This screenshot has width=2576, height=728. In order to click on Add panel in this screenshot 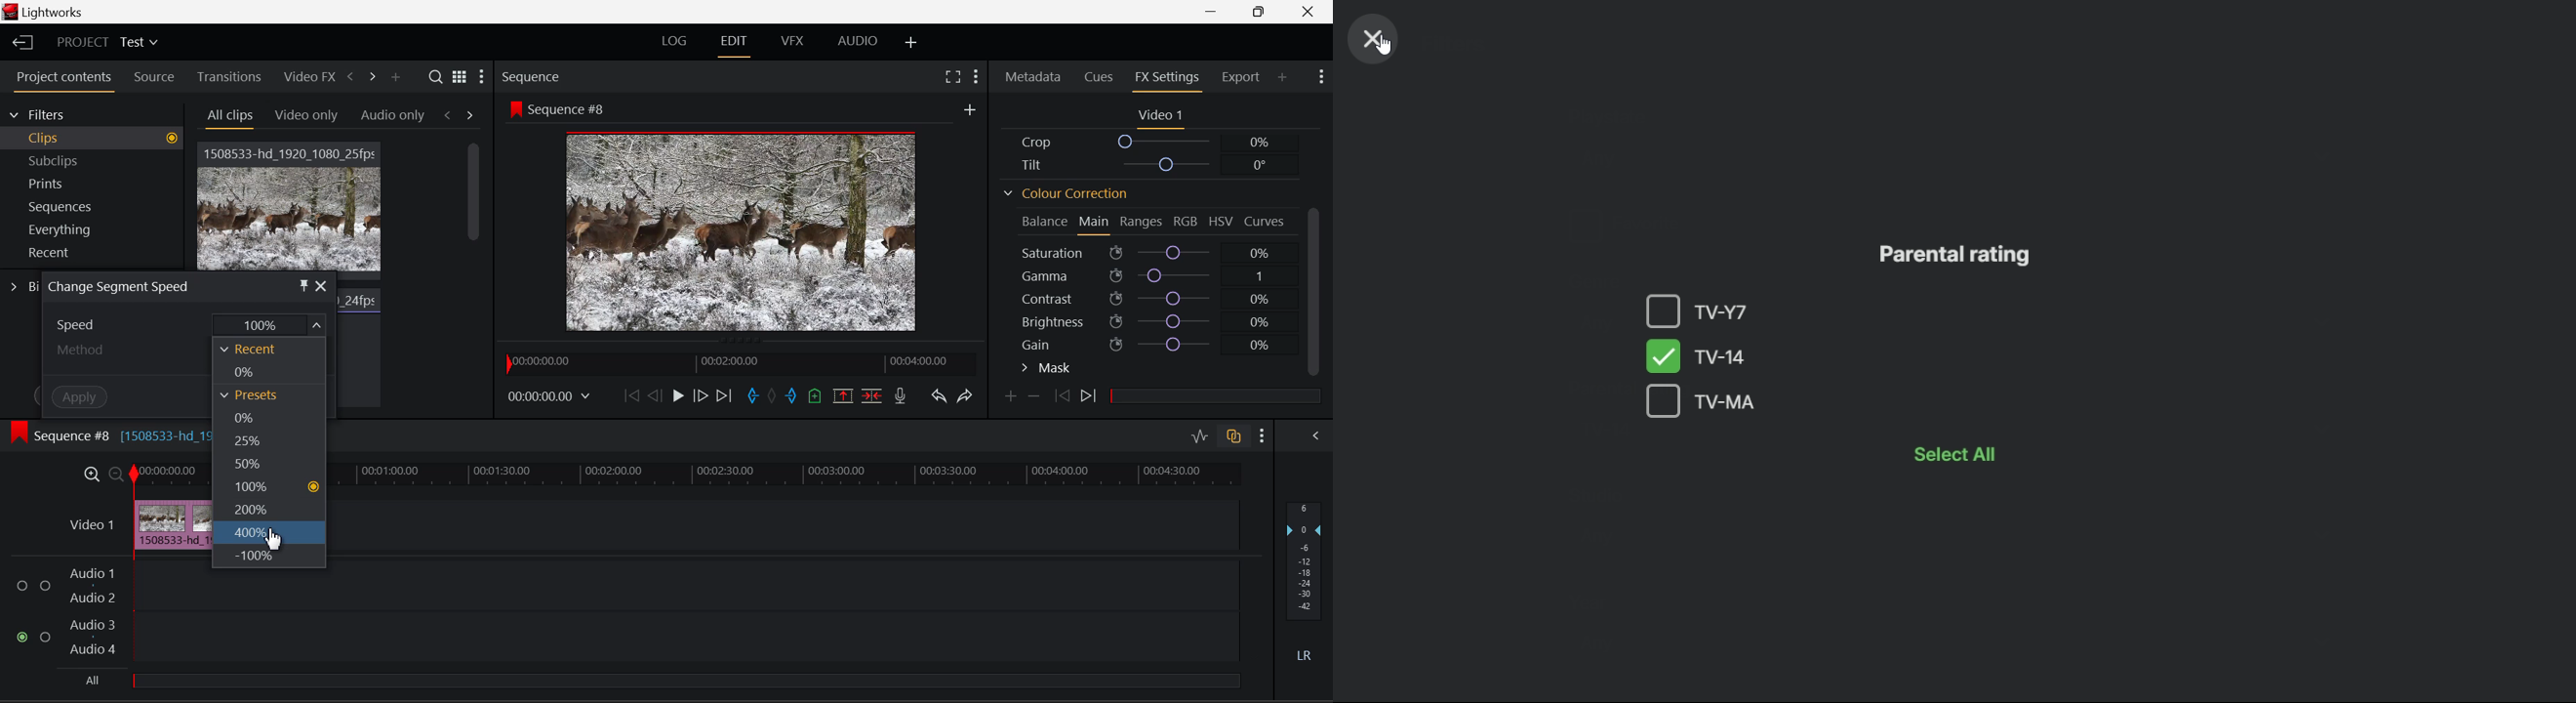, I will do `click(398, 78)`.